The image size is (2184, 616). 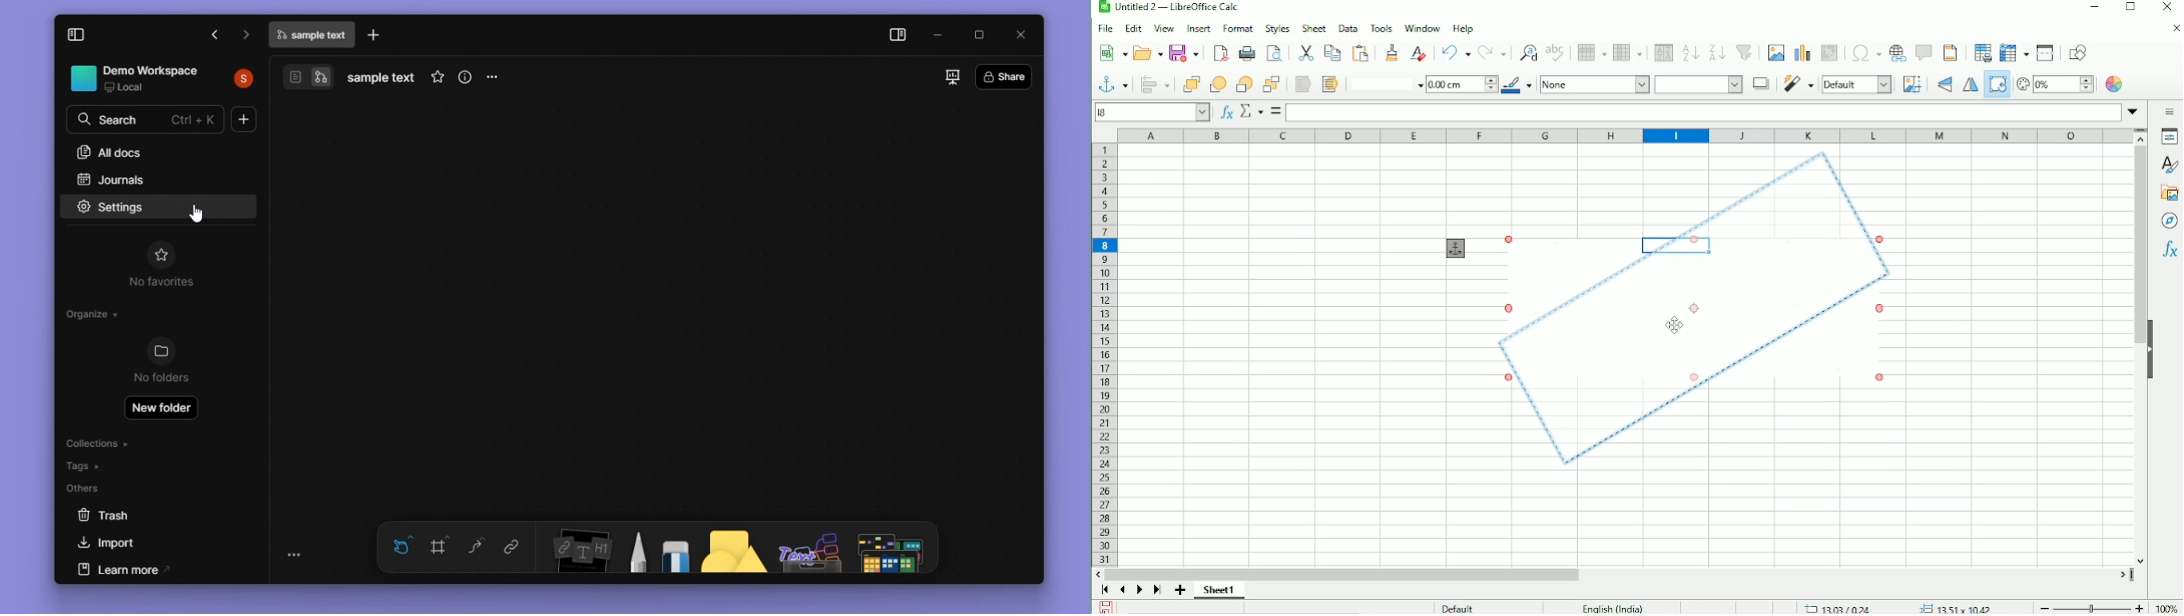 I want to click on 13.03/0.24 13.51 x 10.42, so click(x=1900, y=607).